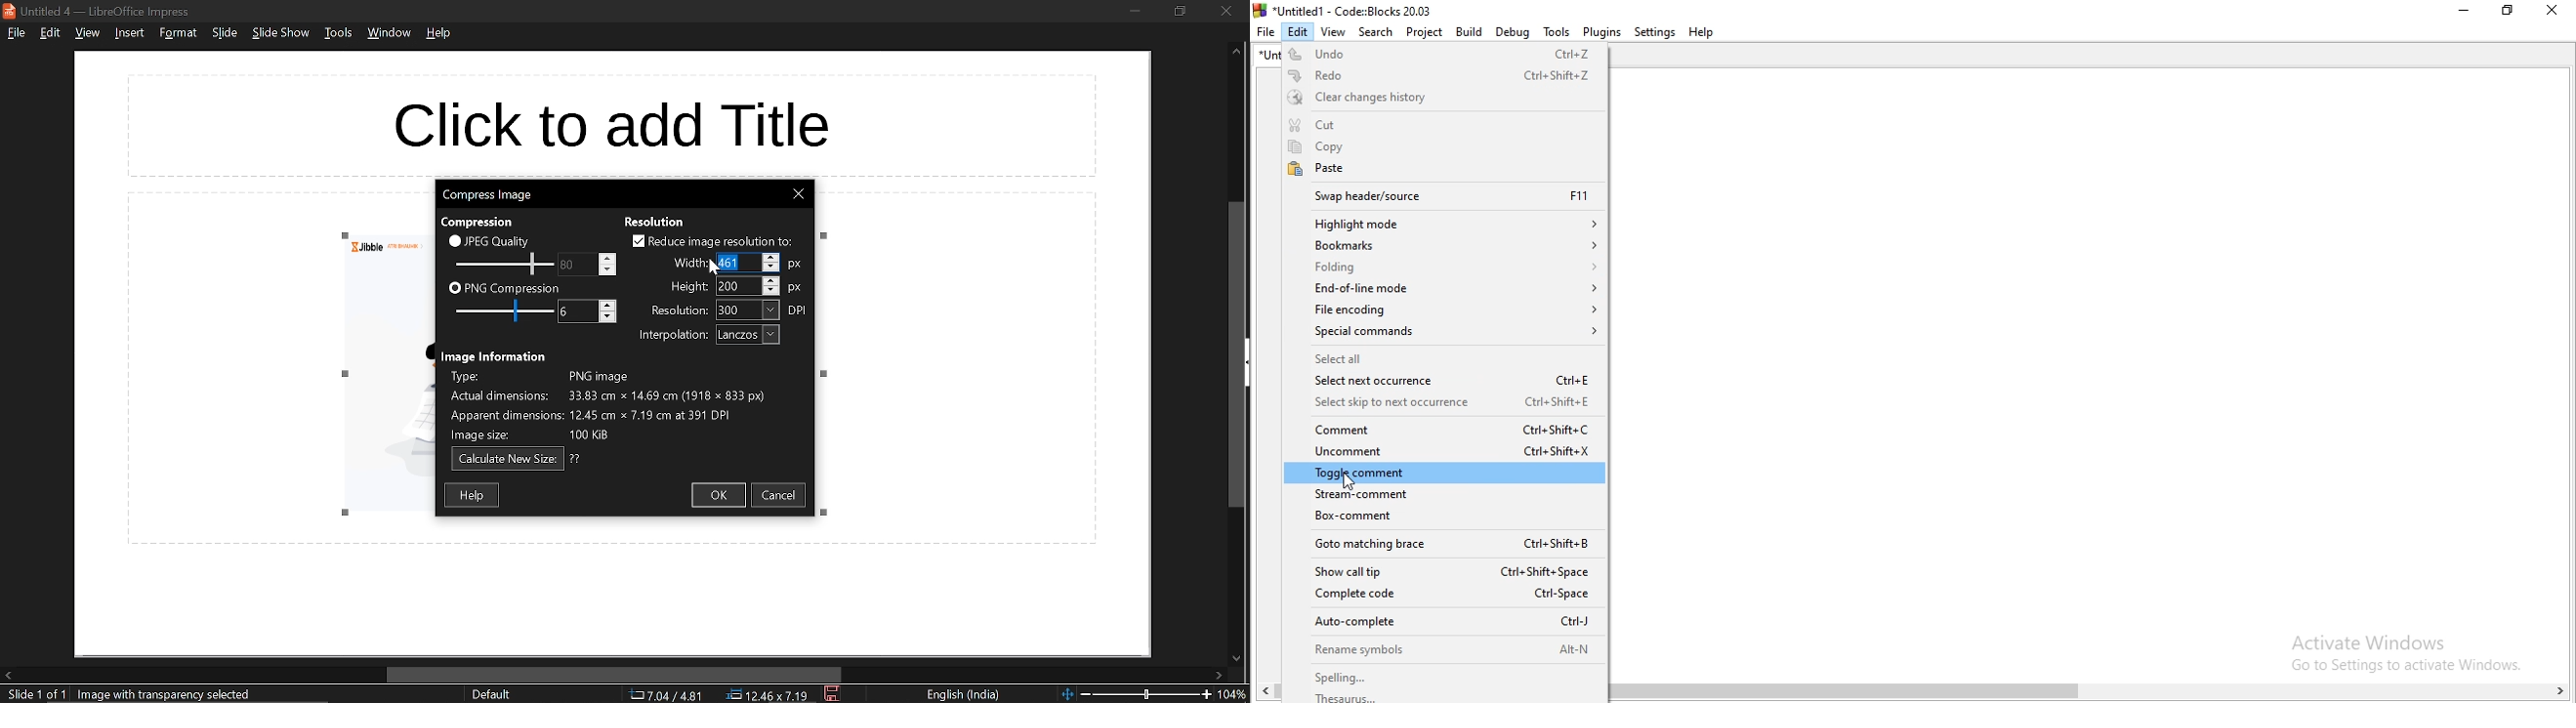 This screenshot has width=2576, height=728. I want to click on dpi, so click(800, 310).